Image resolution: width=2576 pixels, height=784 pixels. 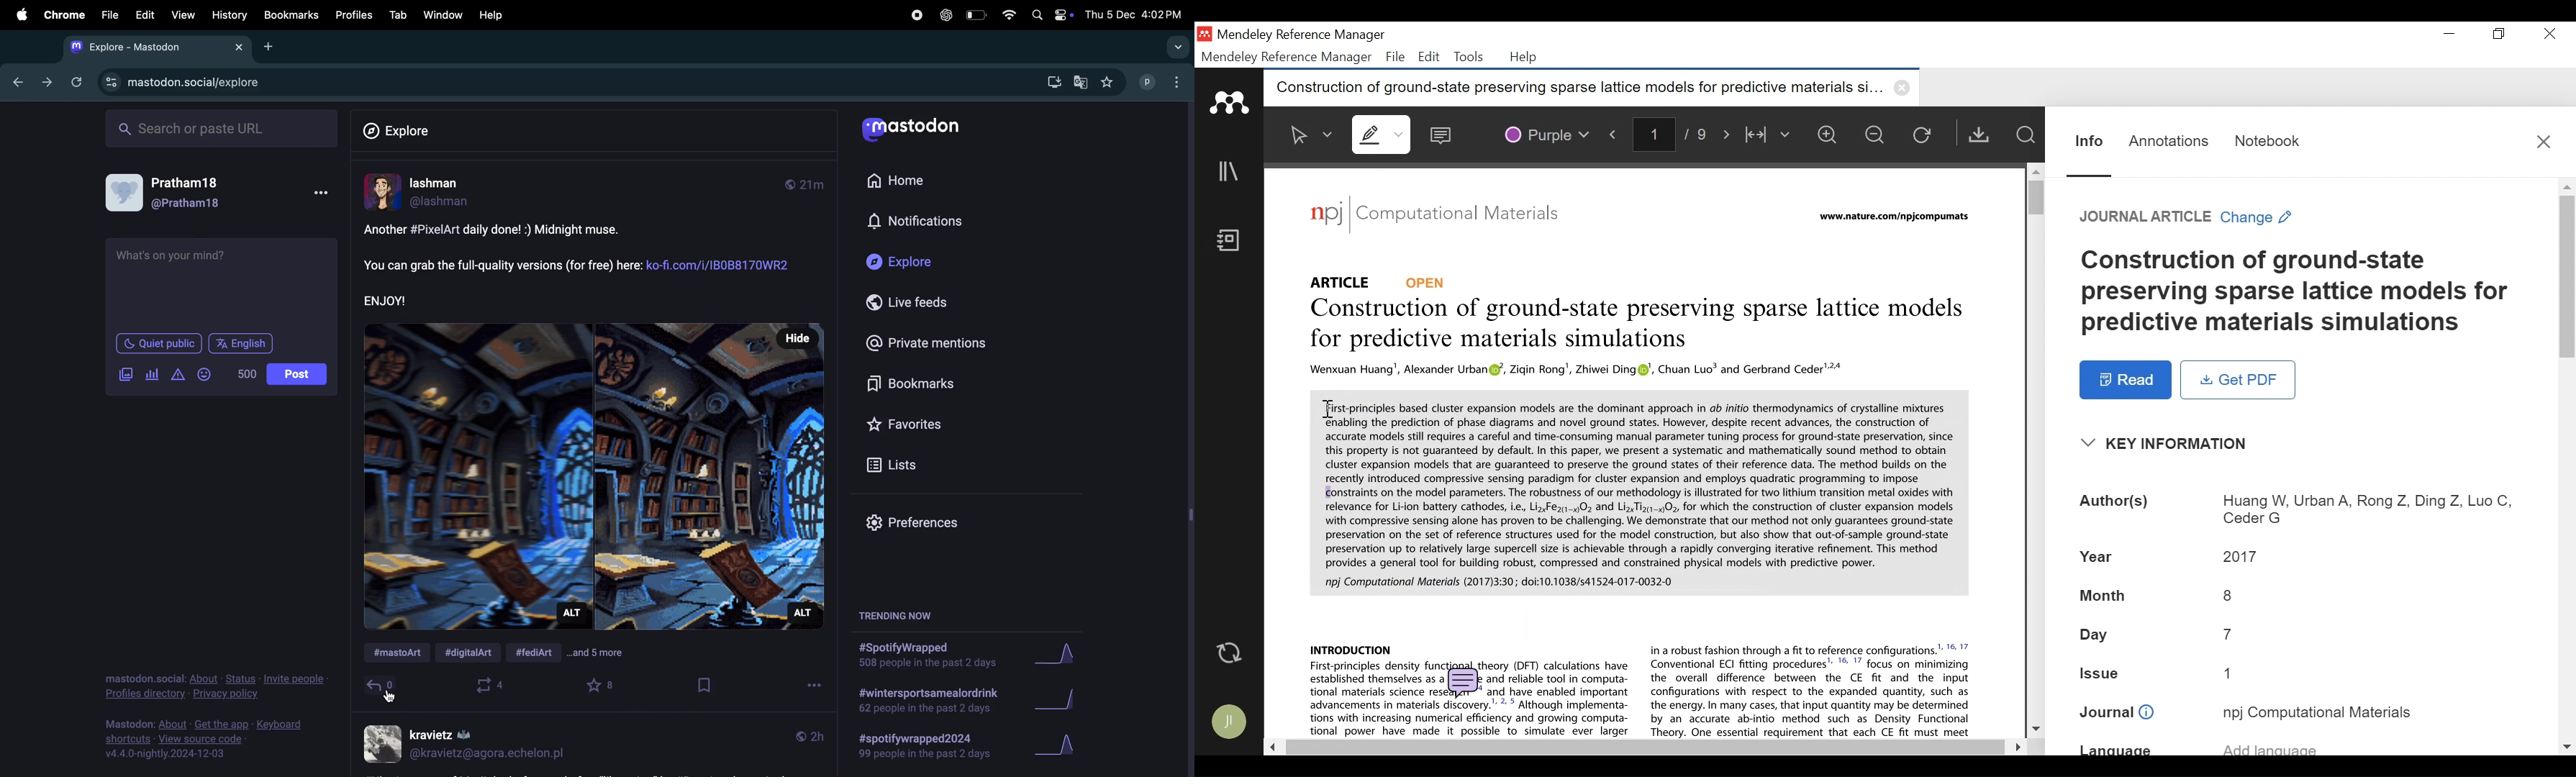 What do you see at coordinates (923, 522) in the screenshot?
I see `prefrences` at bounding box center [923, 522].